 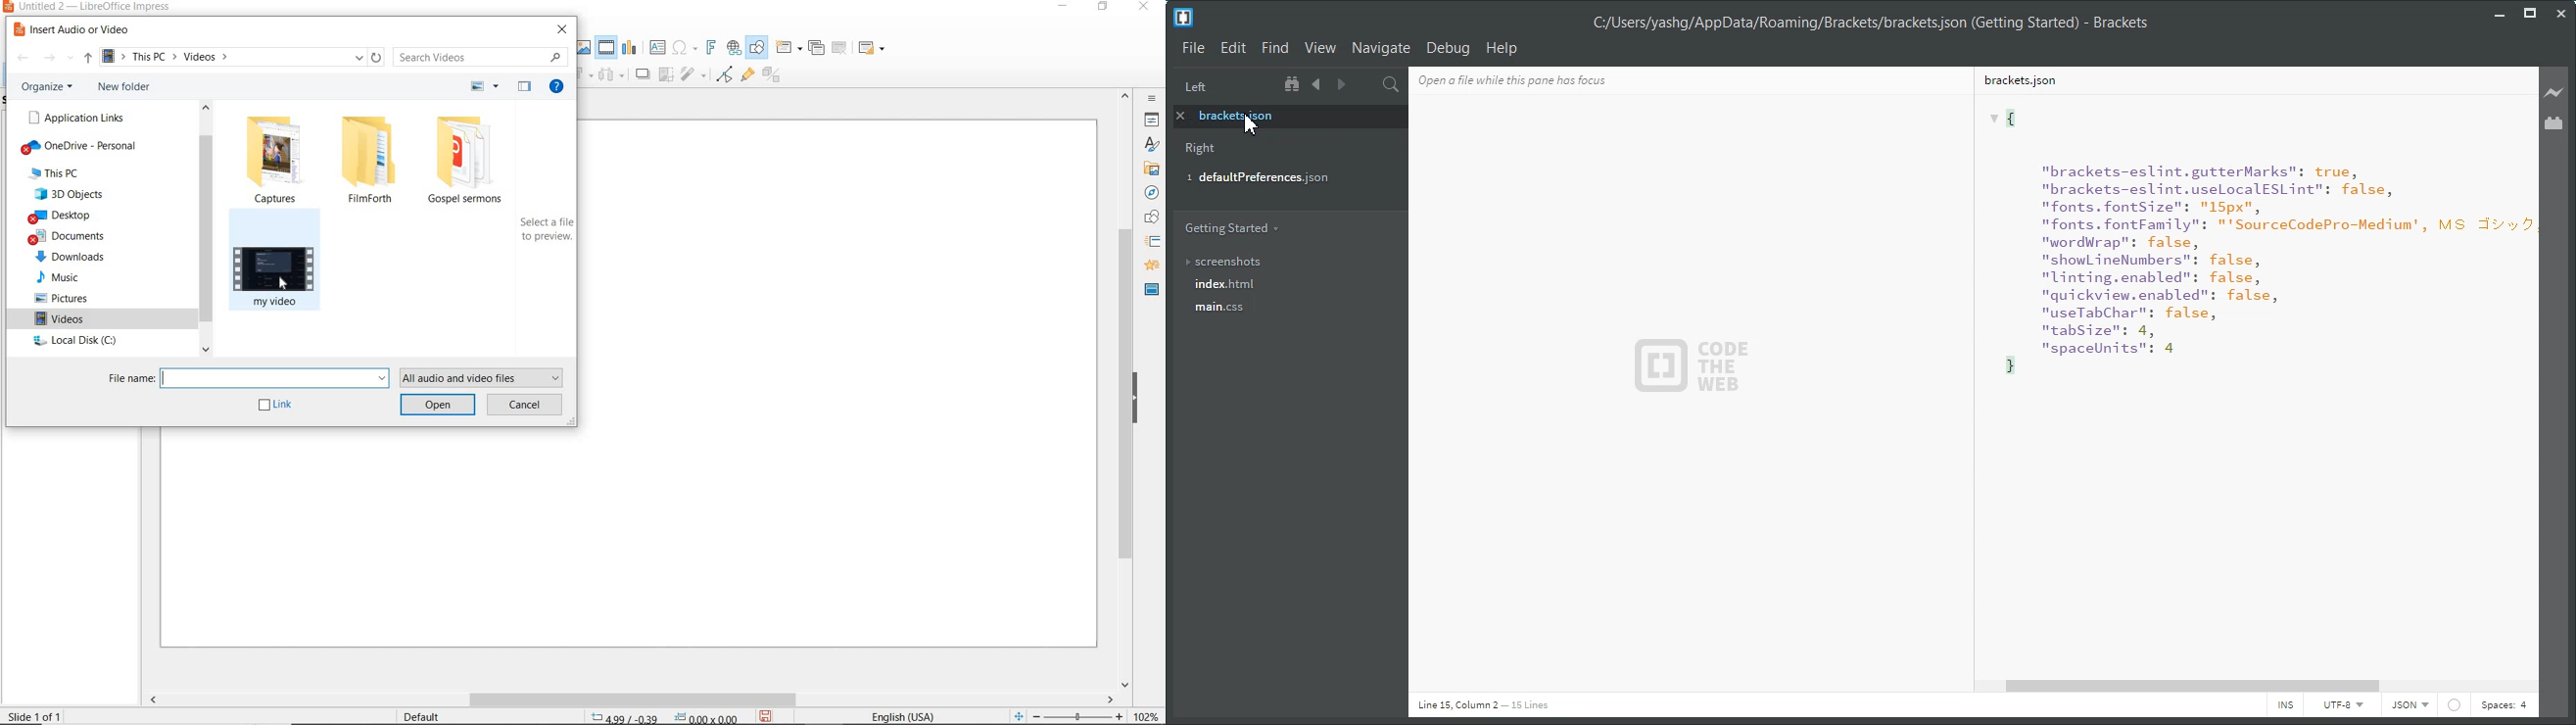 I want to click on videos, so click(x=65, y=321).